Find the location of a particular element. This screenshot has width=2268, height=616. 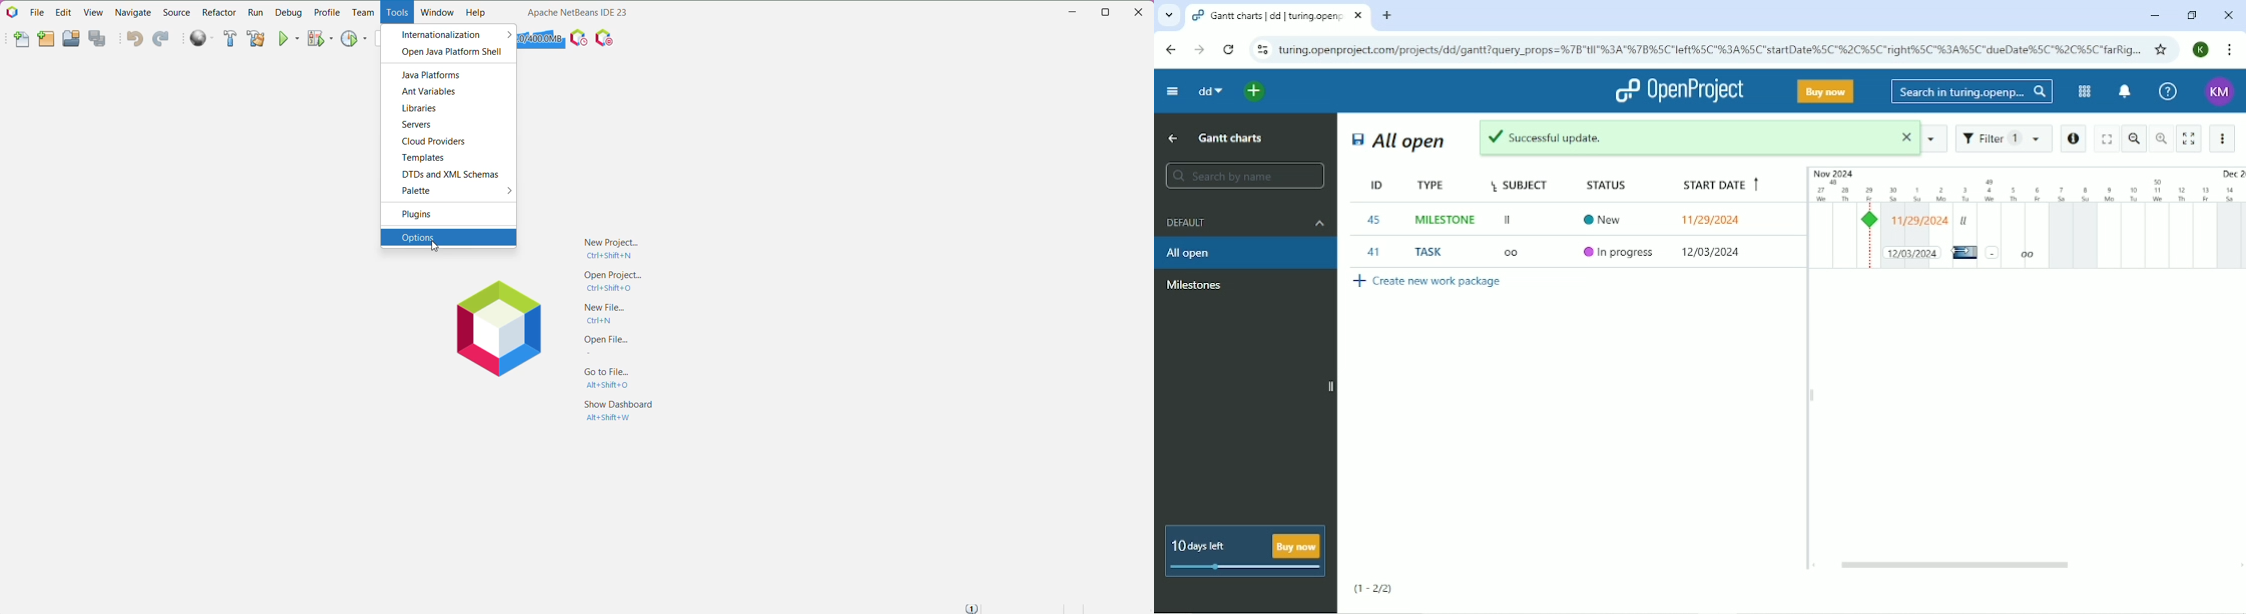

Restore down is located at coordinates (2193, 16).